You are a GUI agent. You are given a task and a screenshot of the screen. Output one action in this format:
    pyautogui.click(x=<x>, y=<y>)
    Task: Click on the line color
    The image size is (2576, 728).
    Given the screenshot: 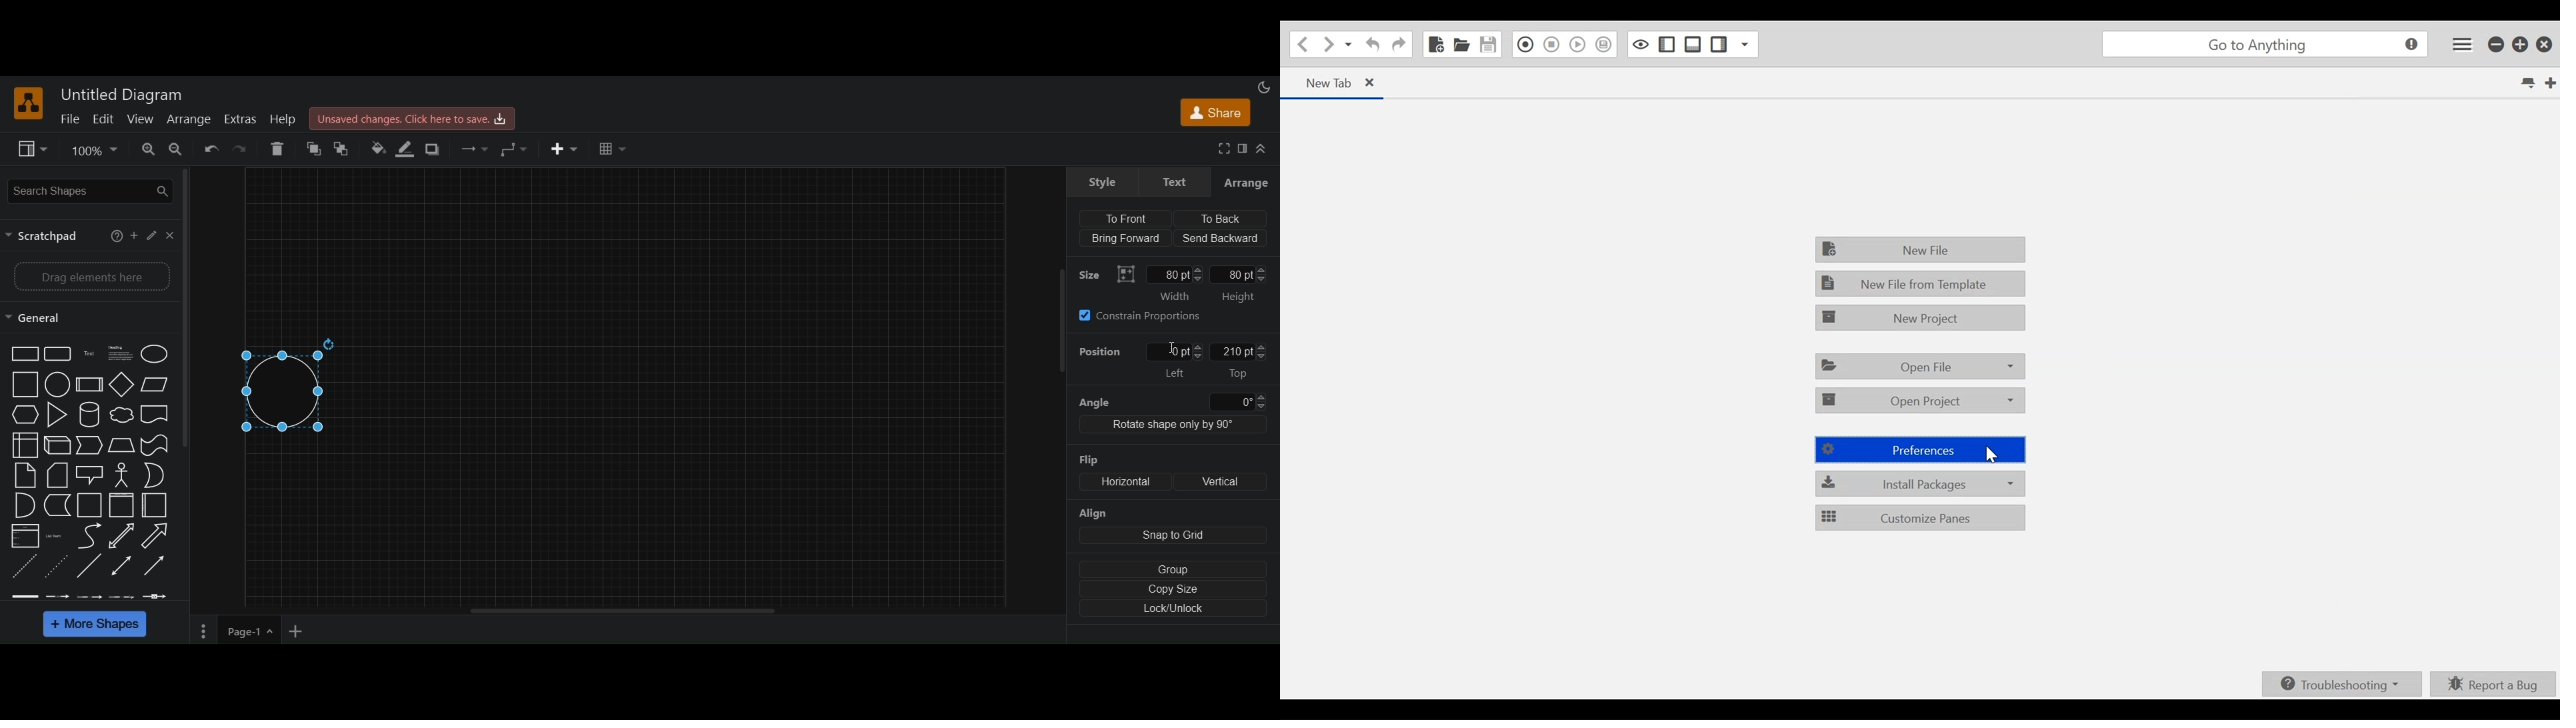 What is the action you would take?
    pyautogui.click(x=405, y=151)
    